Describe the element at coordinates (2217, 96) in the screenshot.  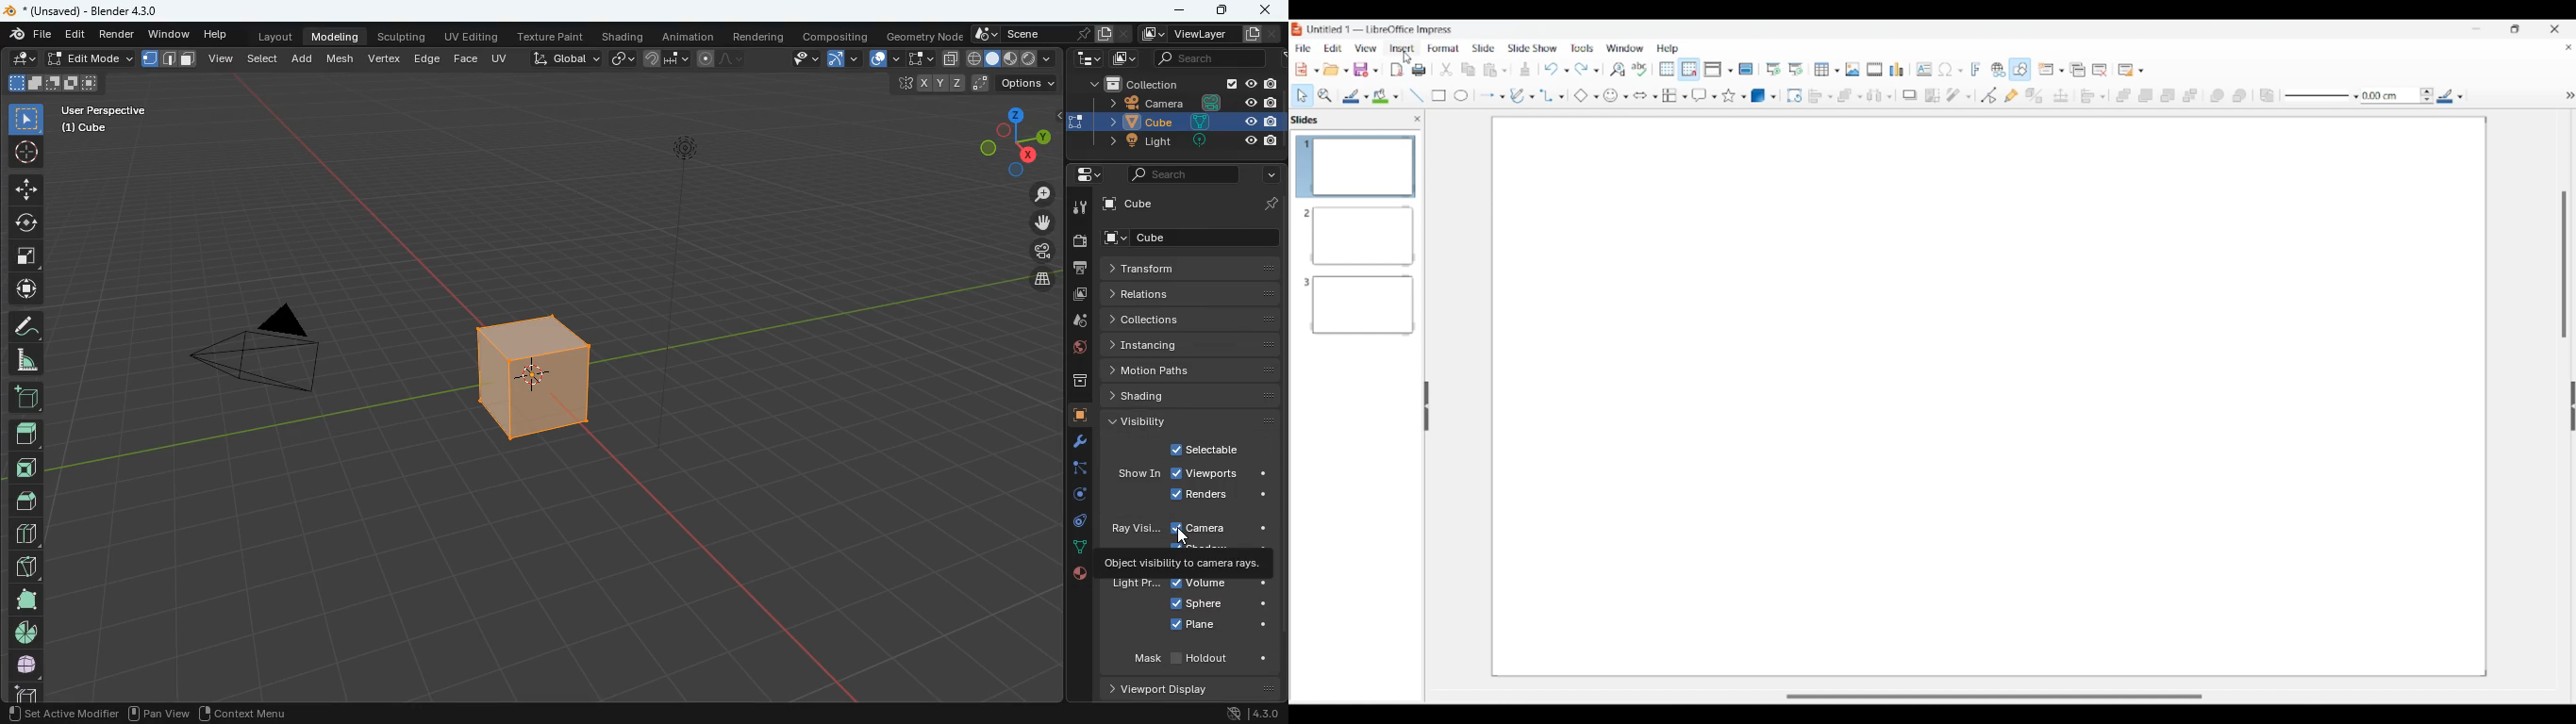
I see `Infornt object` at that location.